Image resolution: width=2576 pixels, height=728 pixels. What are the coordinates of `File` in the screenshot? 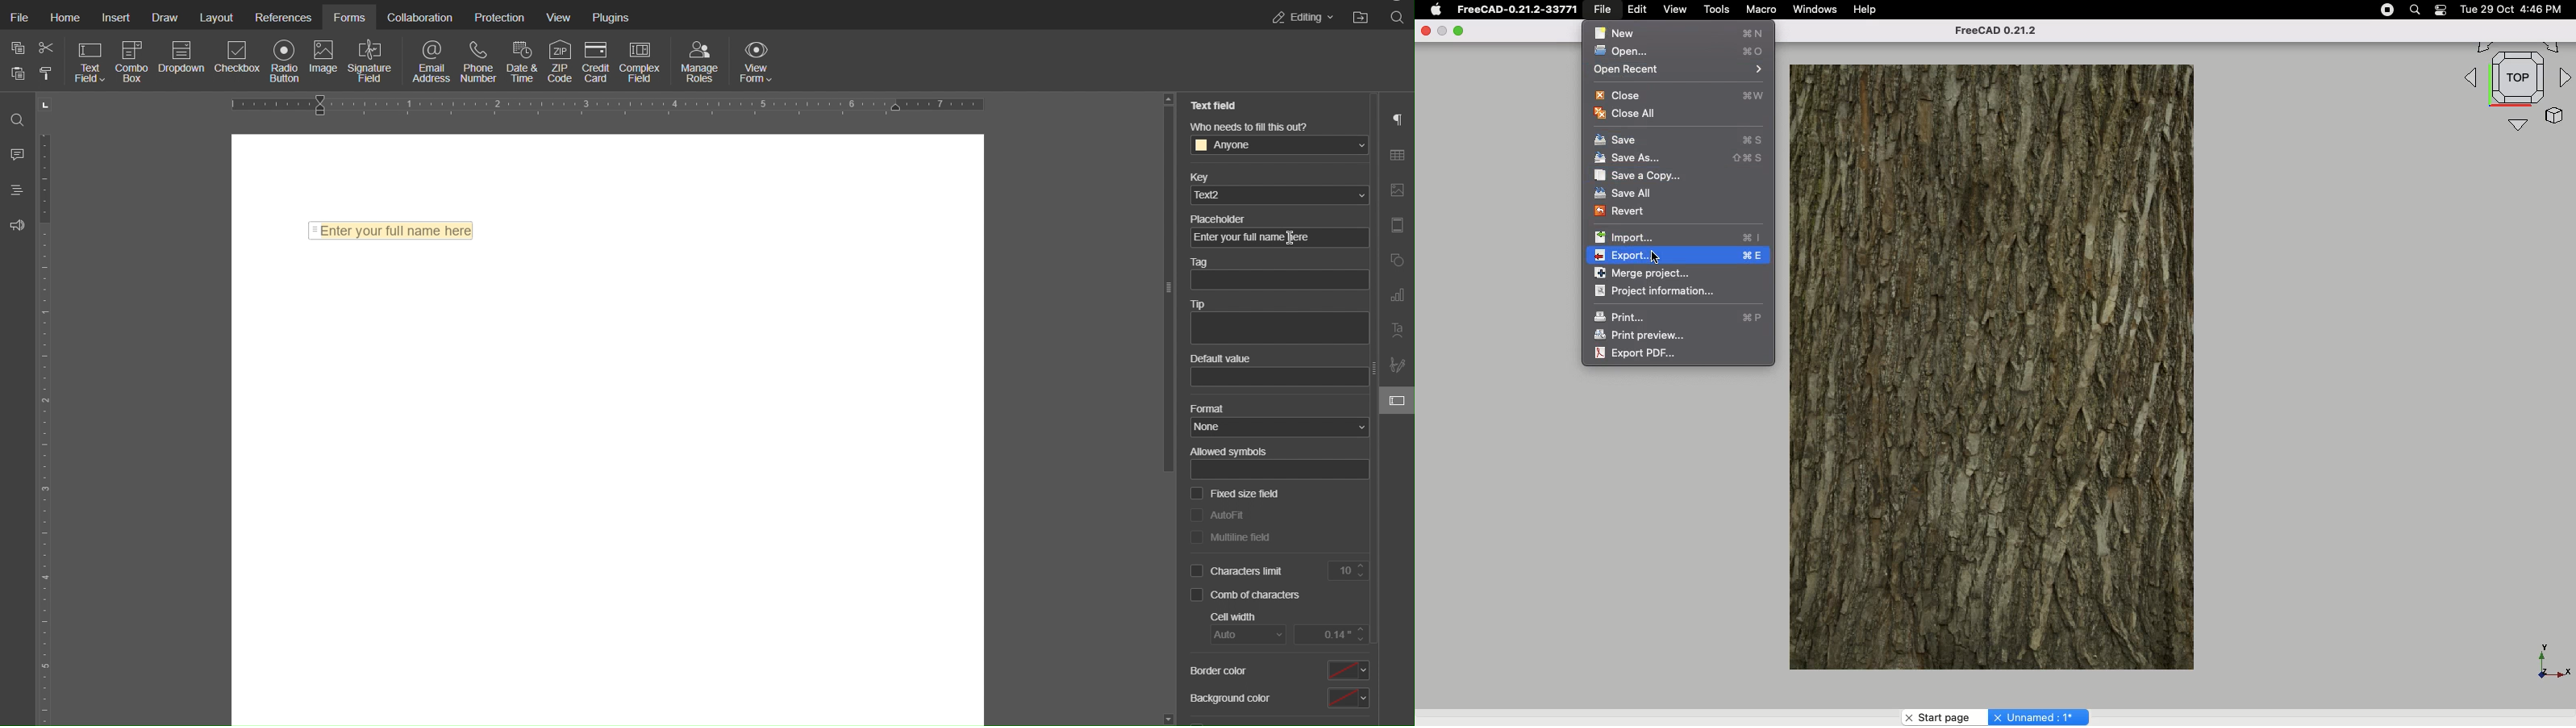 It's located at (1603, 10).